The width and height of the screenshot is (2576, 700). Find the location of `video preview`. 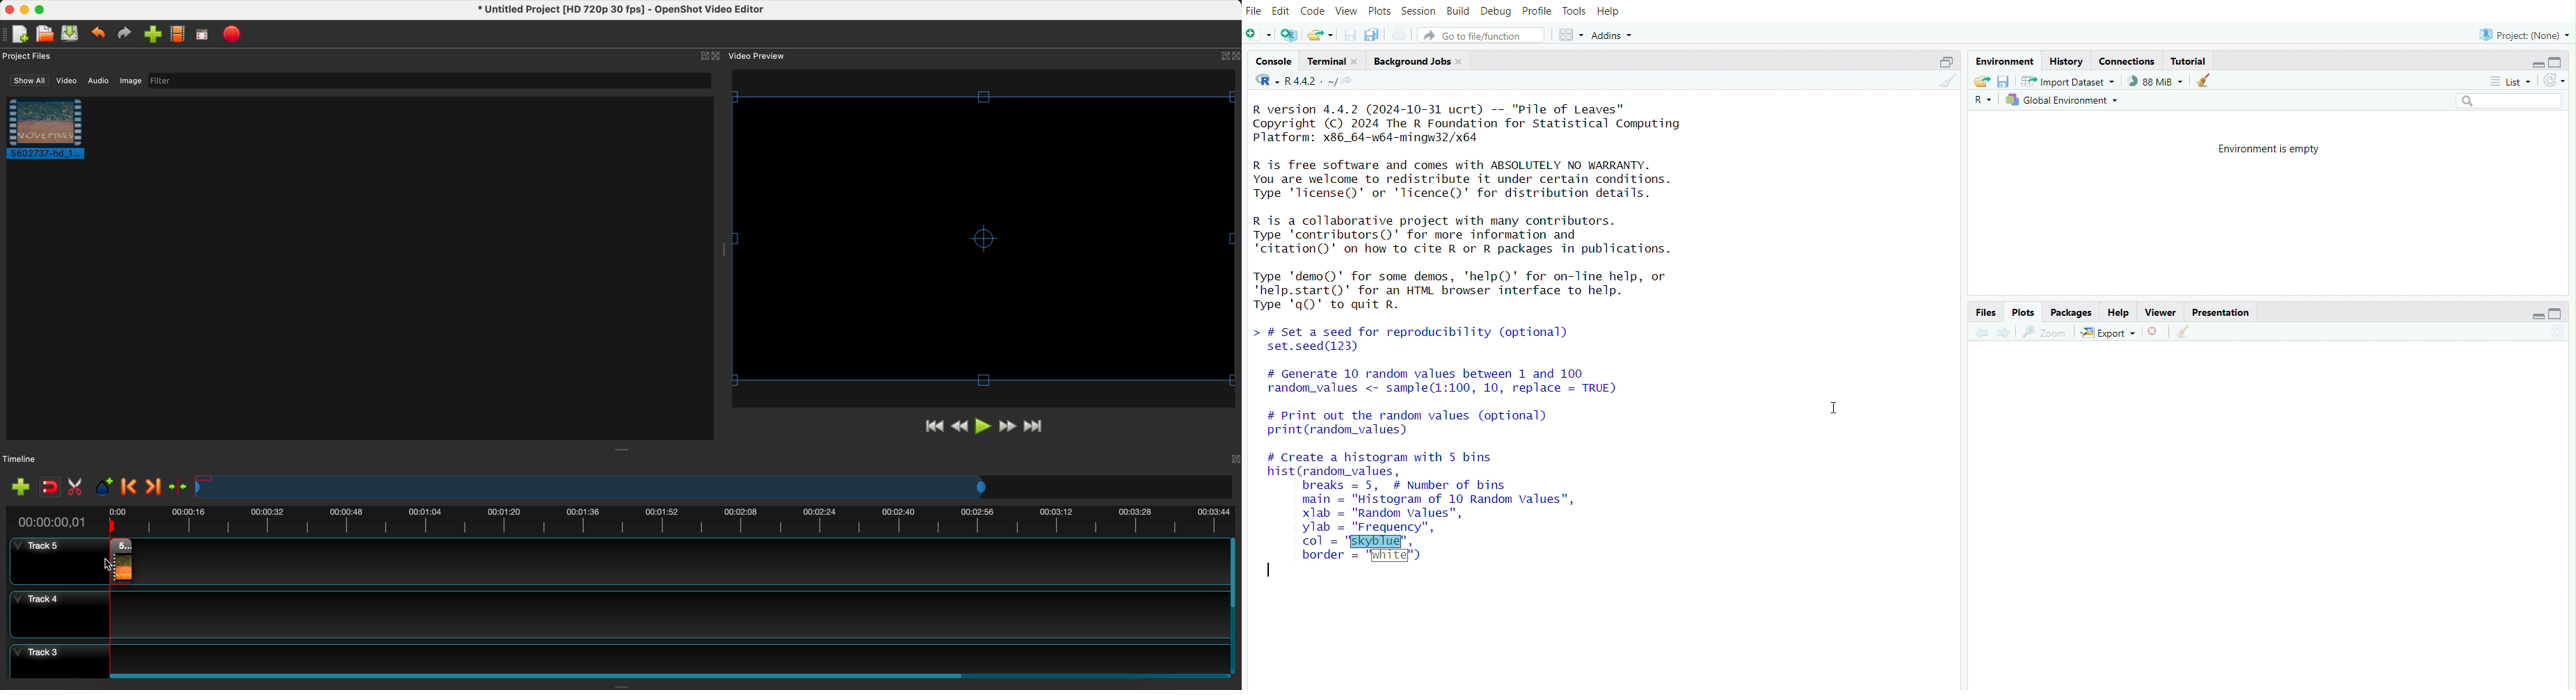

video preview is located at coordinates (986, 237).